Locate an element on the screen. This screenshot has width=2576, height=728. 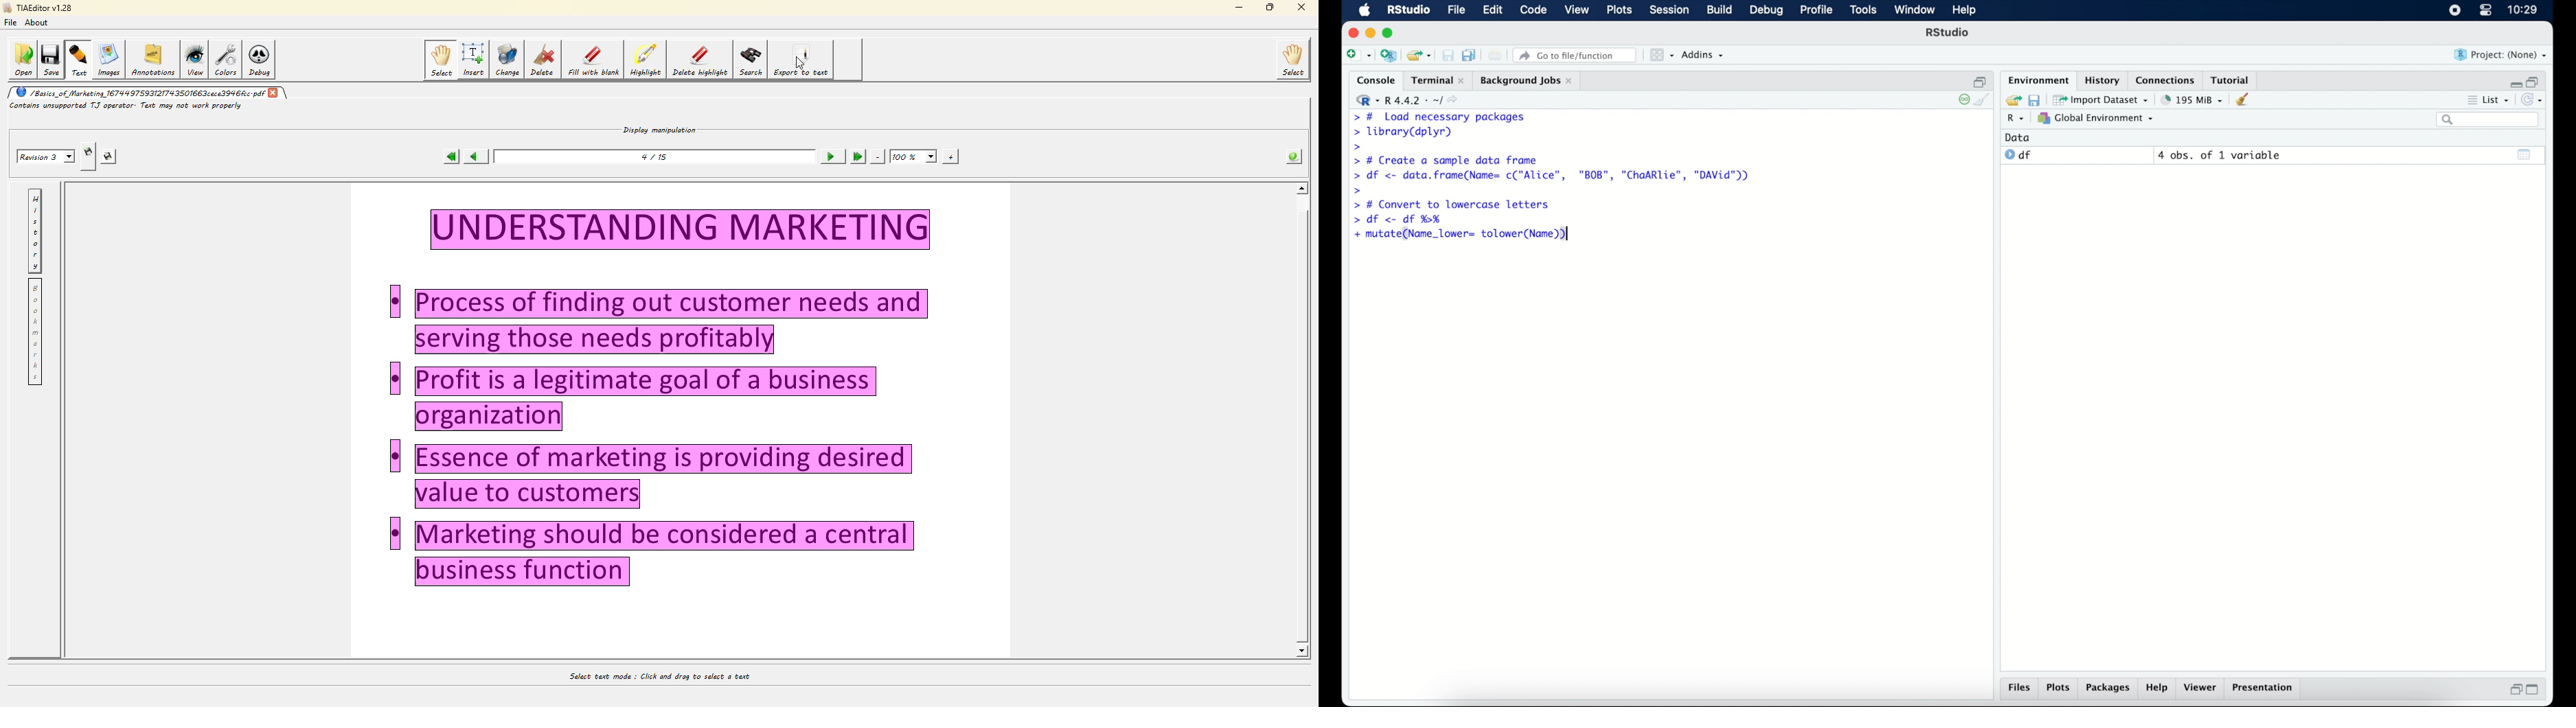
clear console is located at coordinates (1985, 101).